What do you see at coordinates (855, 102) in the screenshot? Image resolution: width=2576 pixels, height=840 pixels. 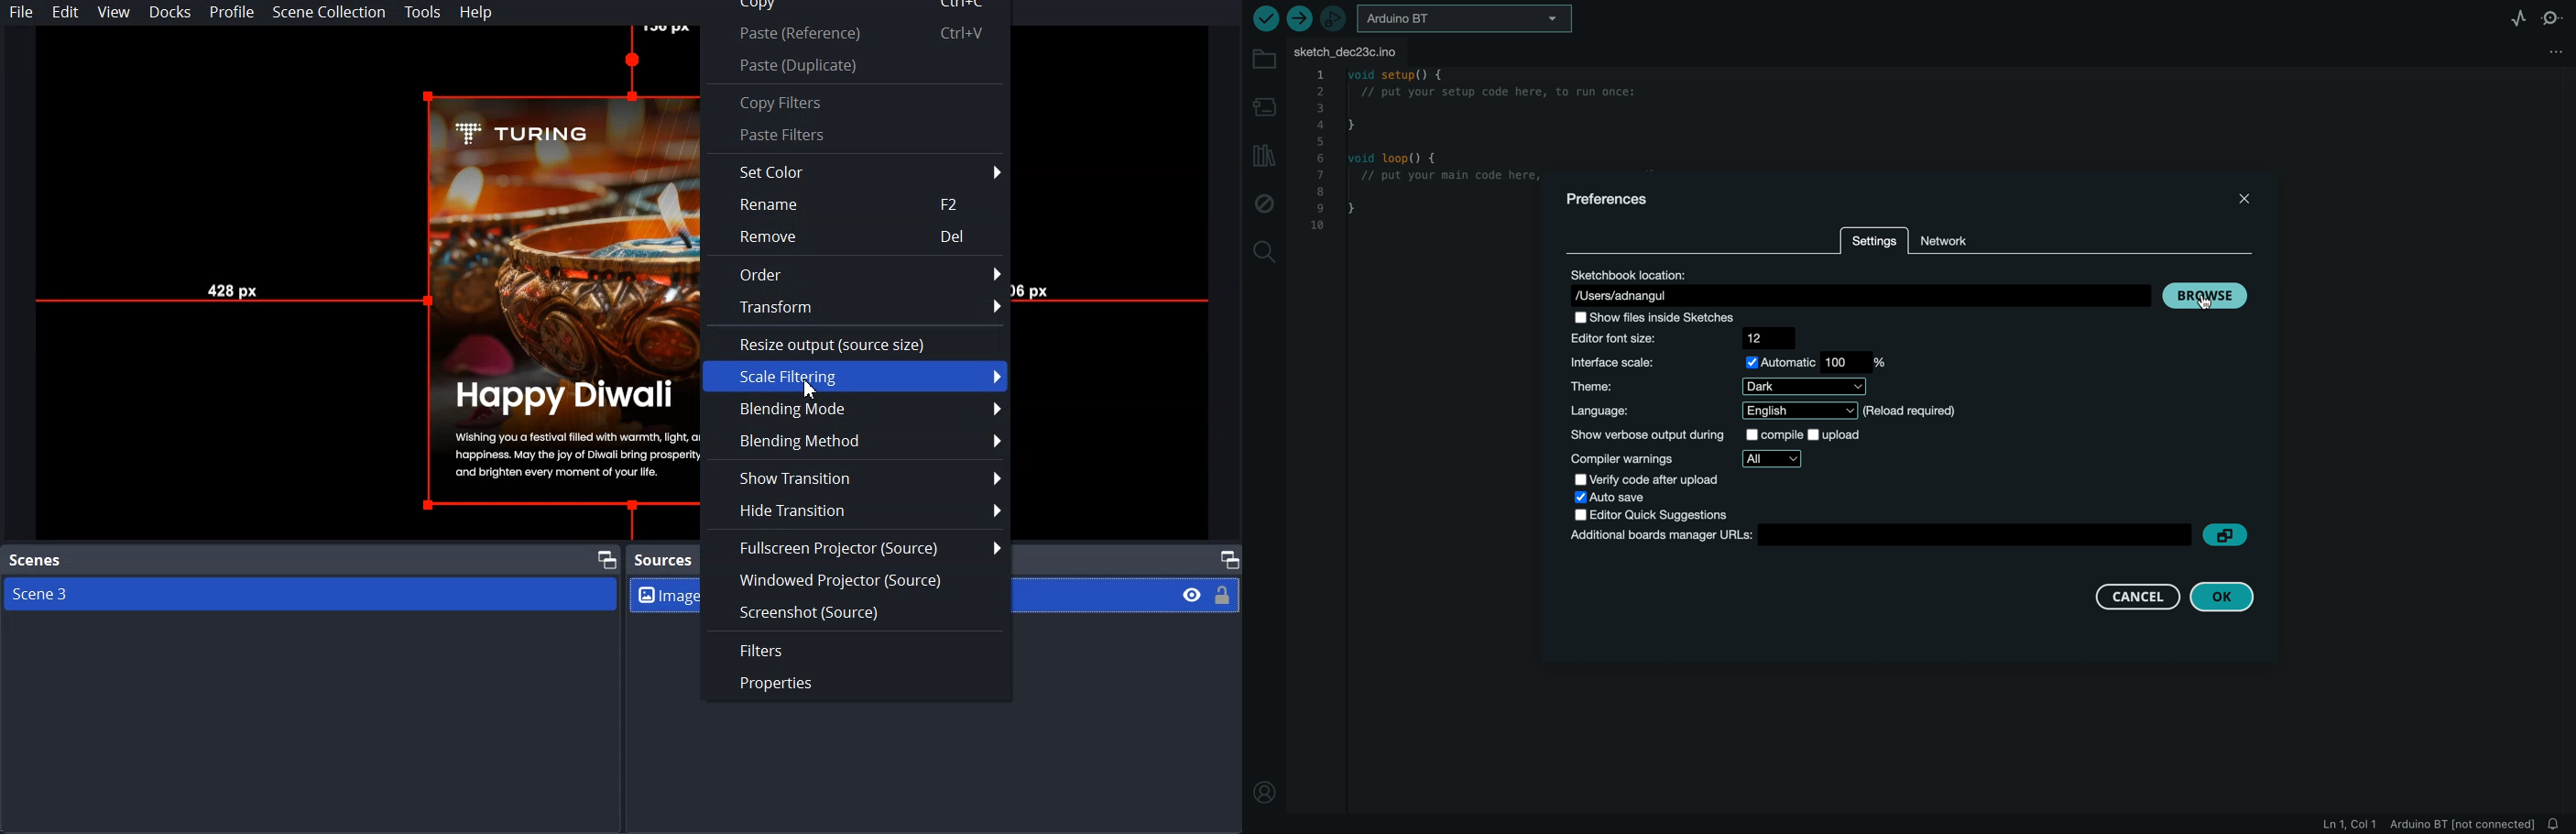 I see `Copy Filters` at bounding box center [855, 102].